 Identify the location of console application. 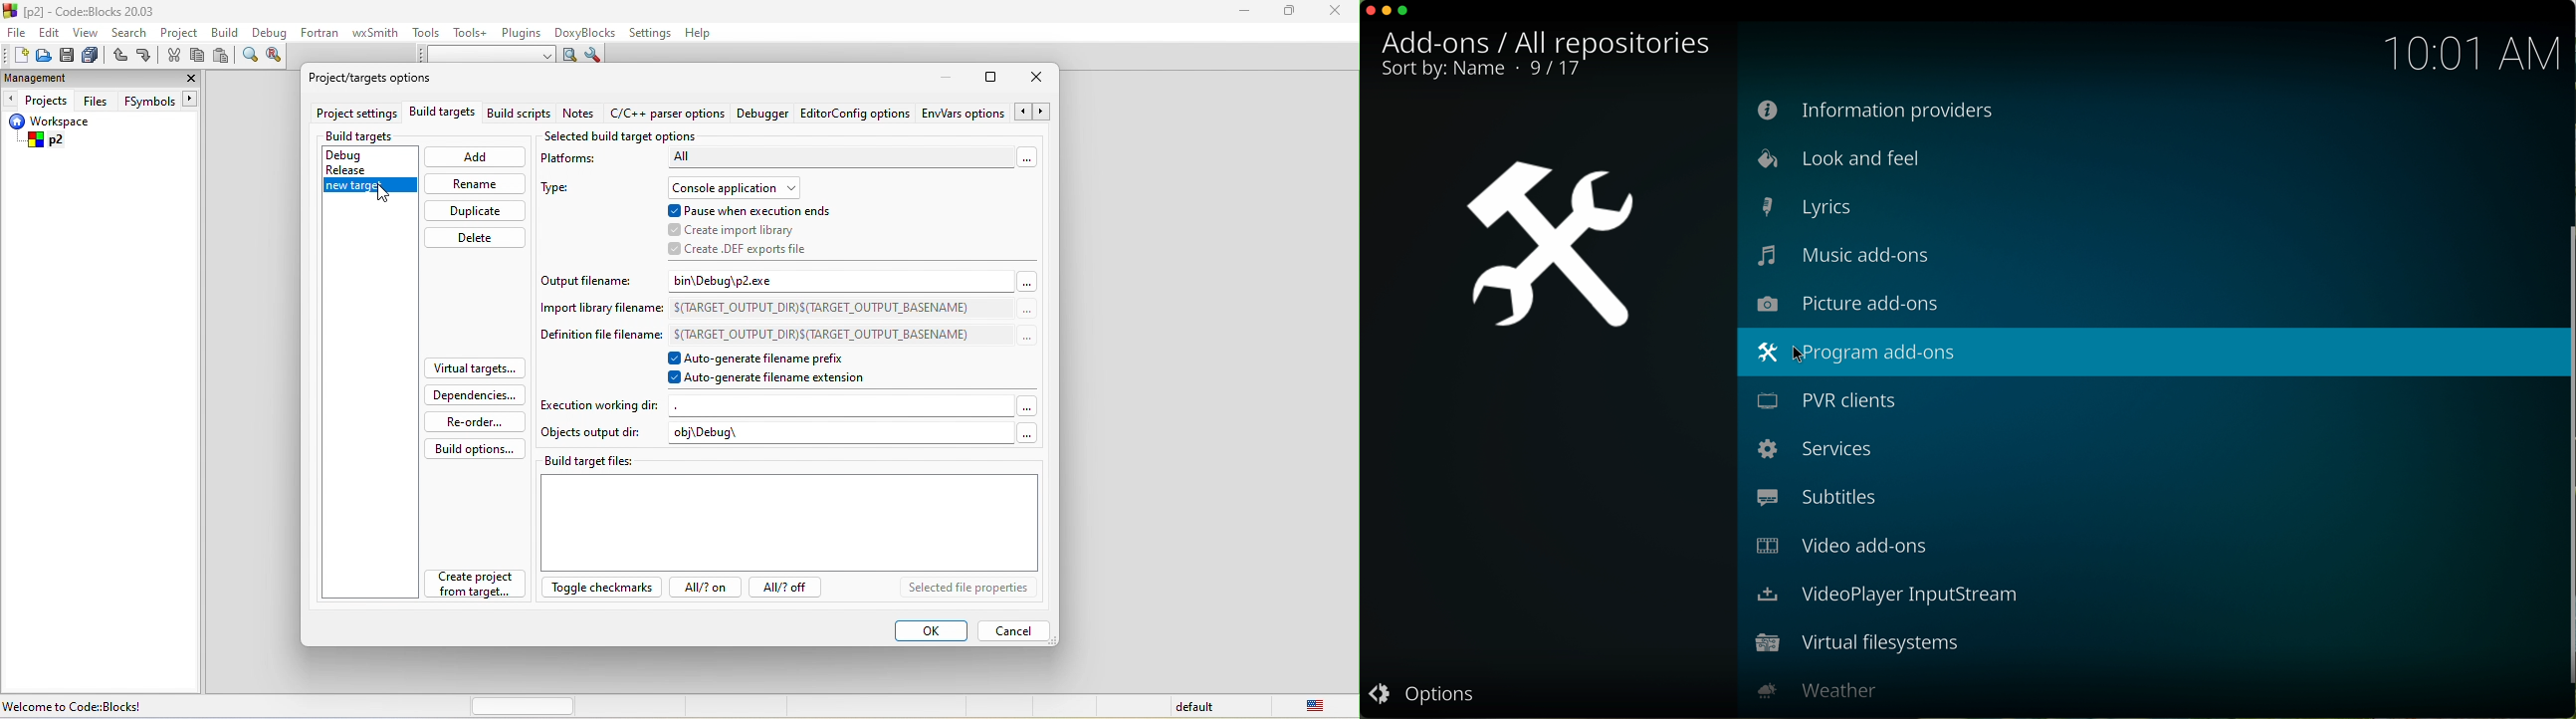
(741, 185).